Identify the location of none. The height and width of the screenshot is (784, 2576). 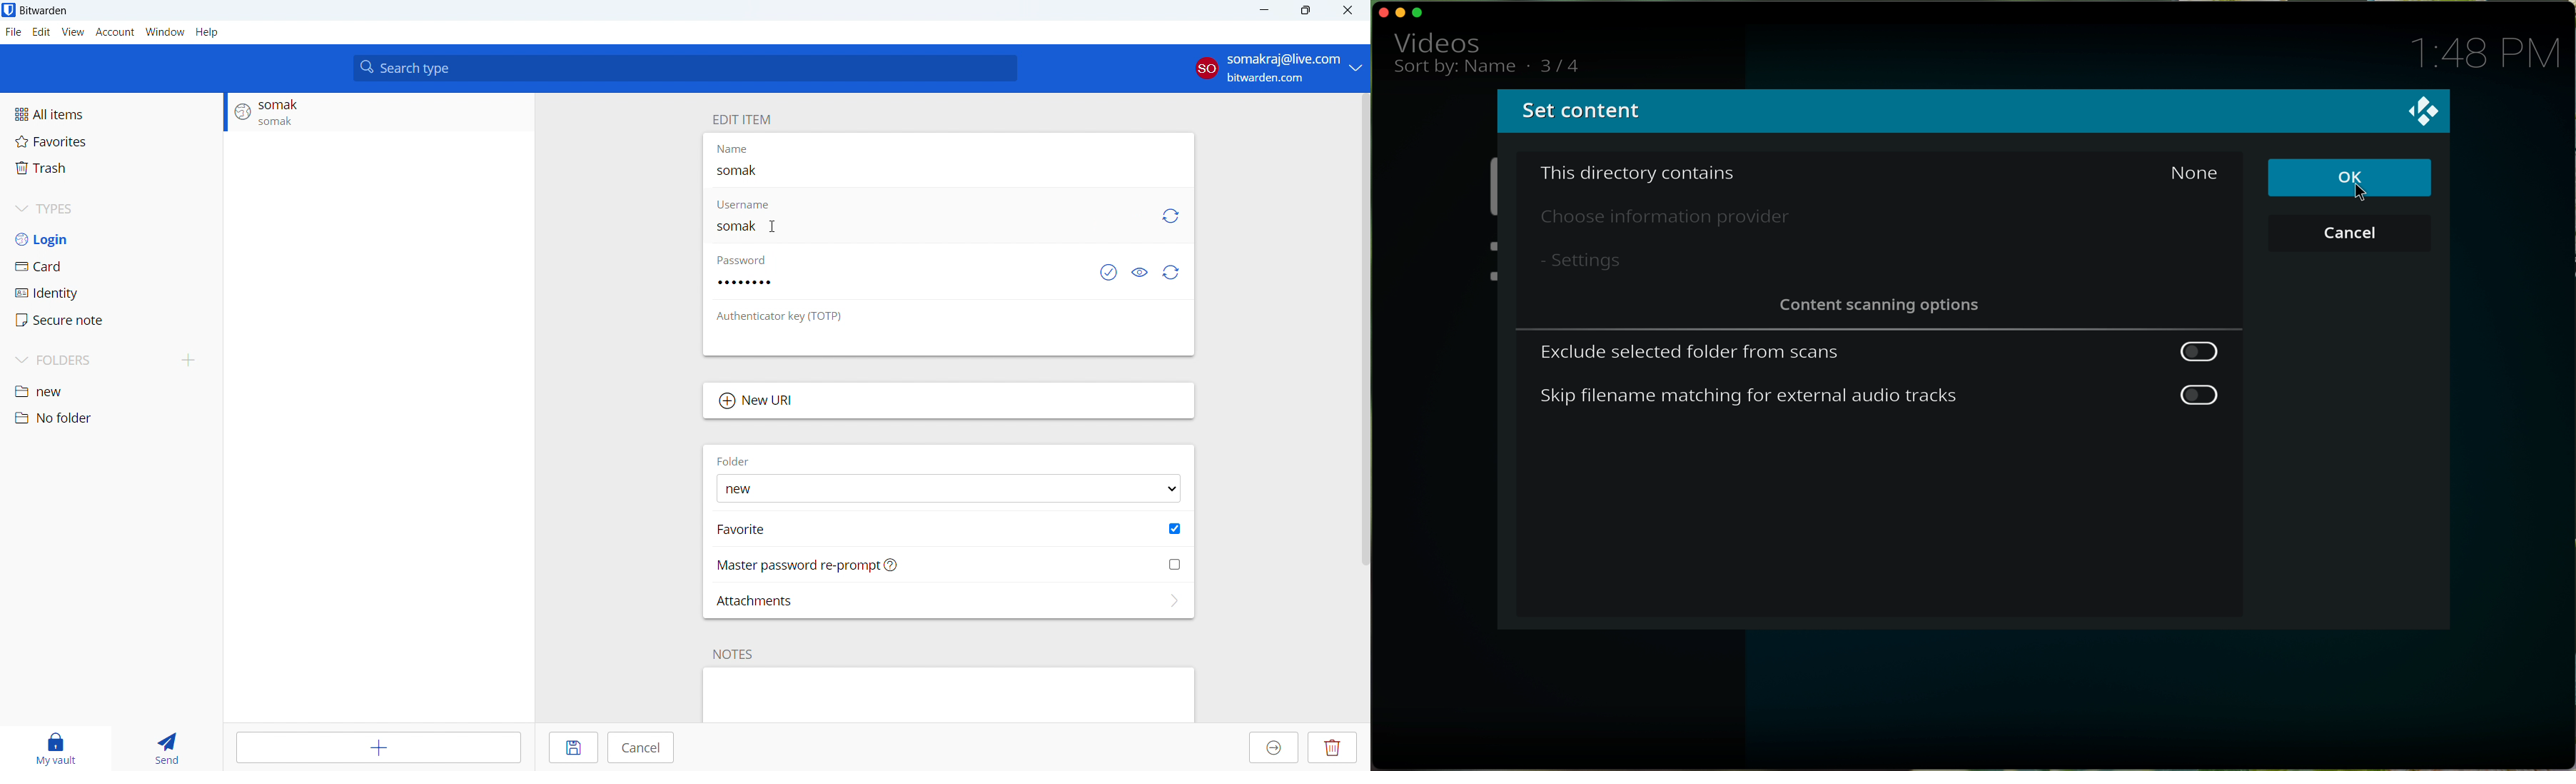
(2198, 174).